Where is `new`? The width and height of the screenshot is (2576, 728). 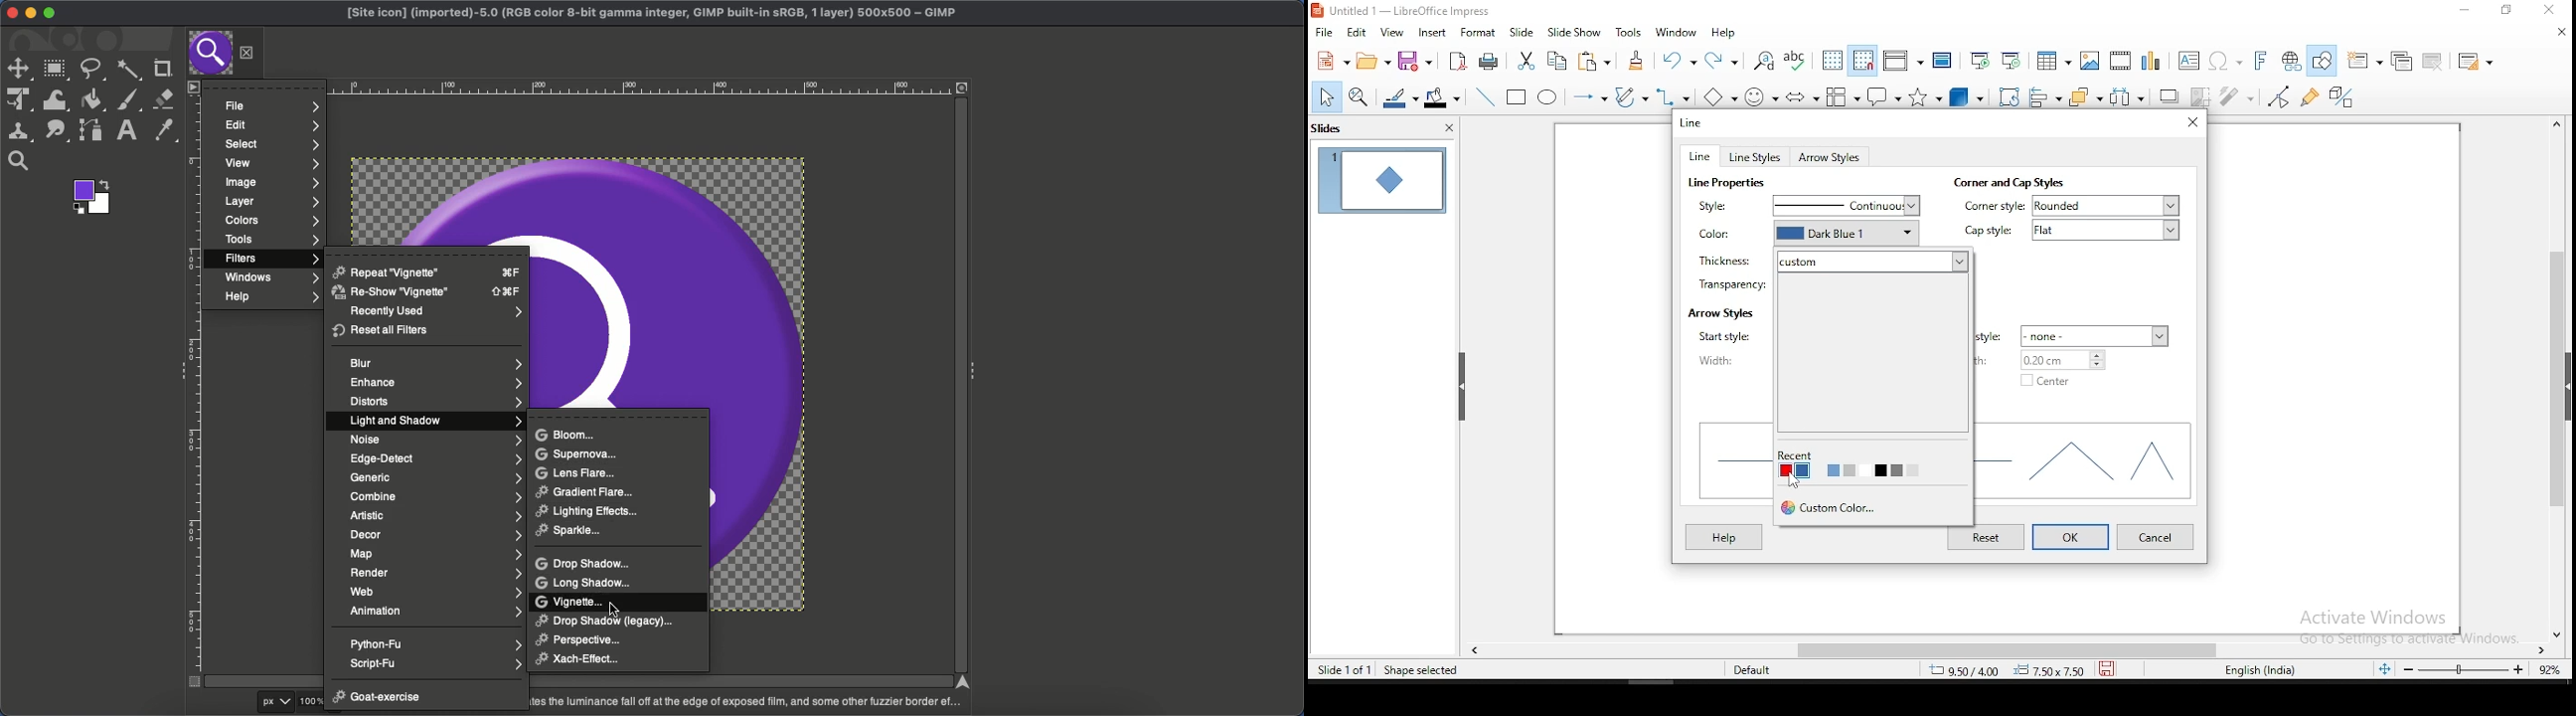
new is located at coordinates (1329, 61).